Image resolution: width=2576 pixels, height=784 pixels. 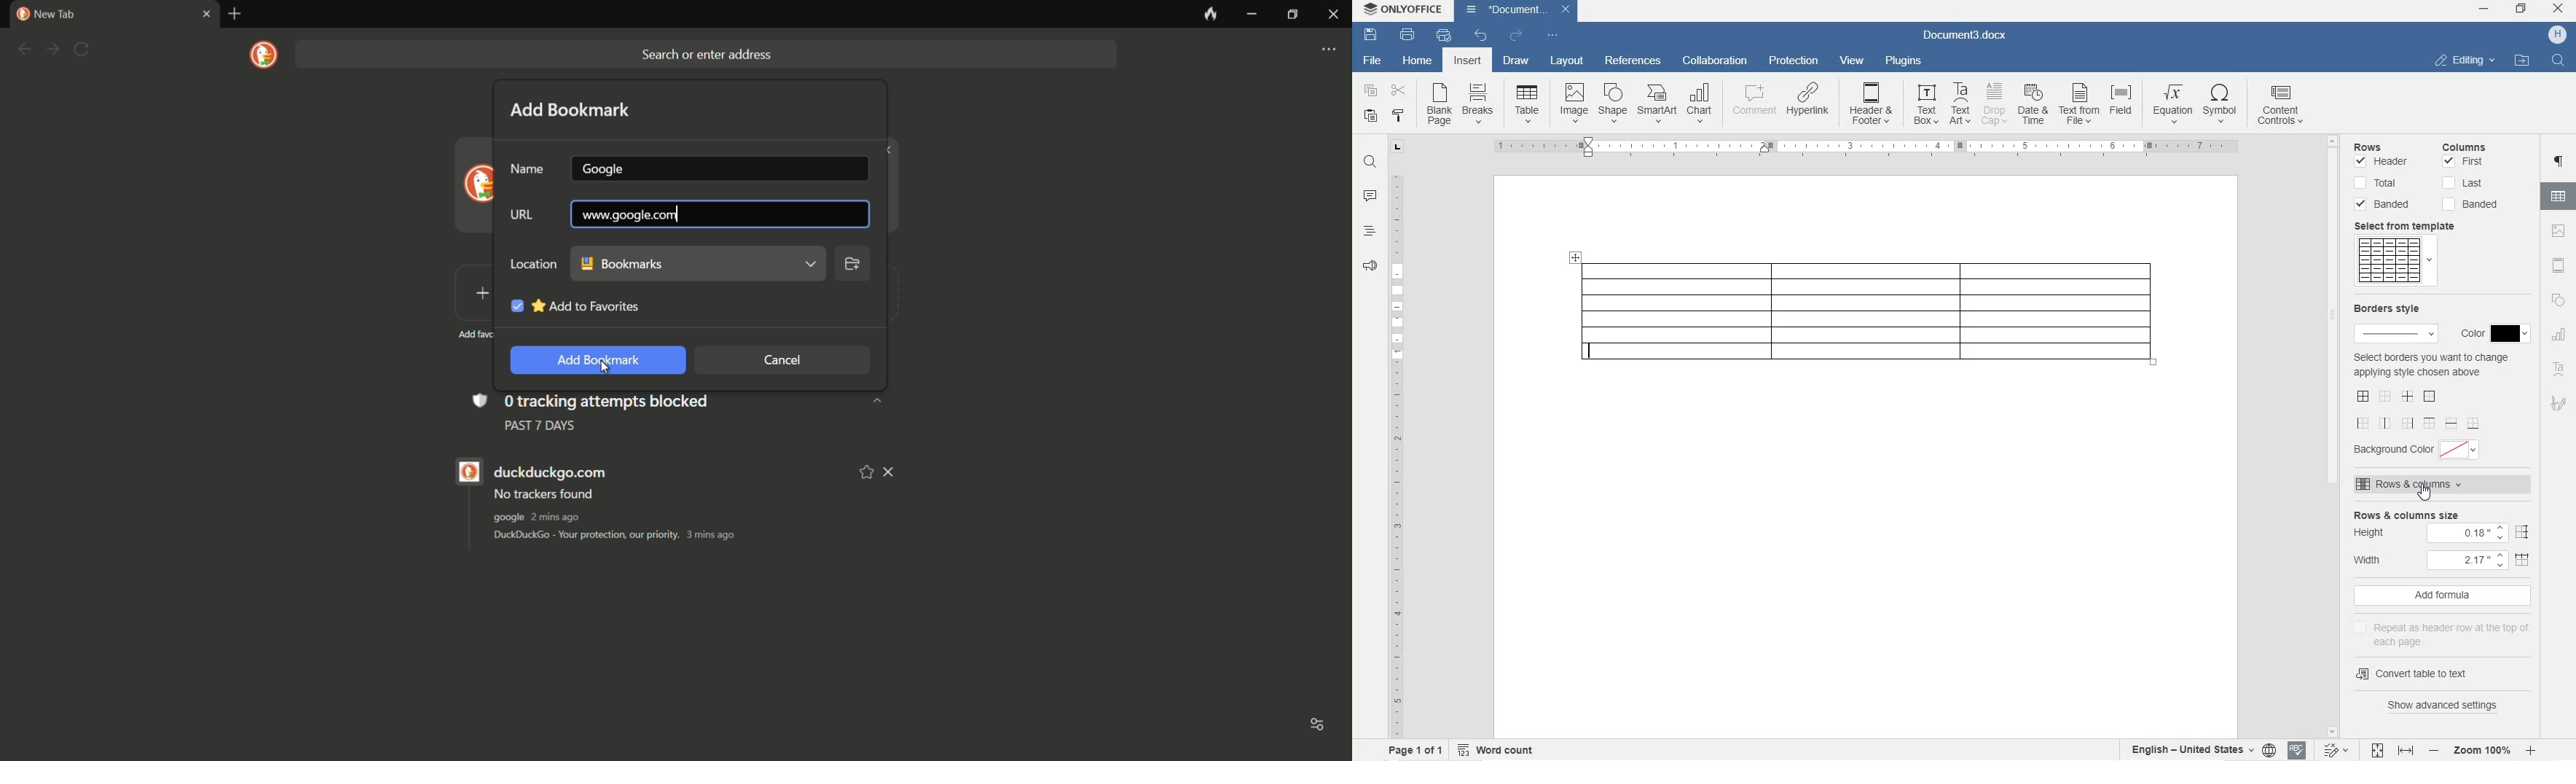 I want to click on rows & columns size, so click(x=2443, y=514).